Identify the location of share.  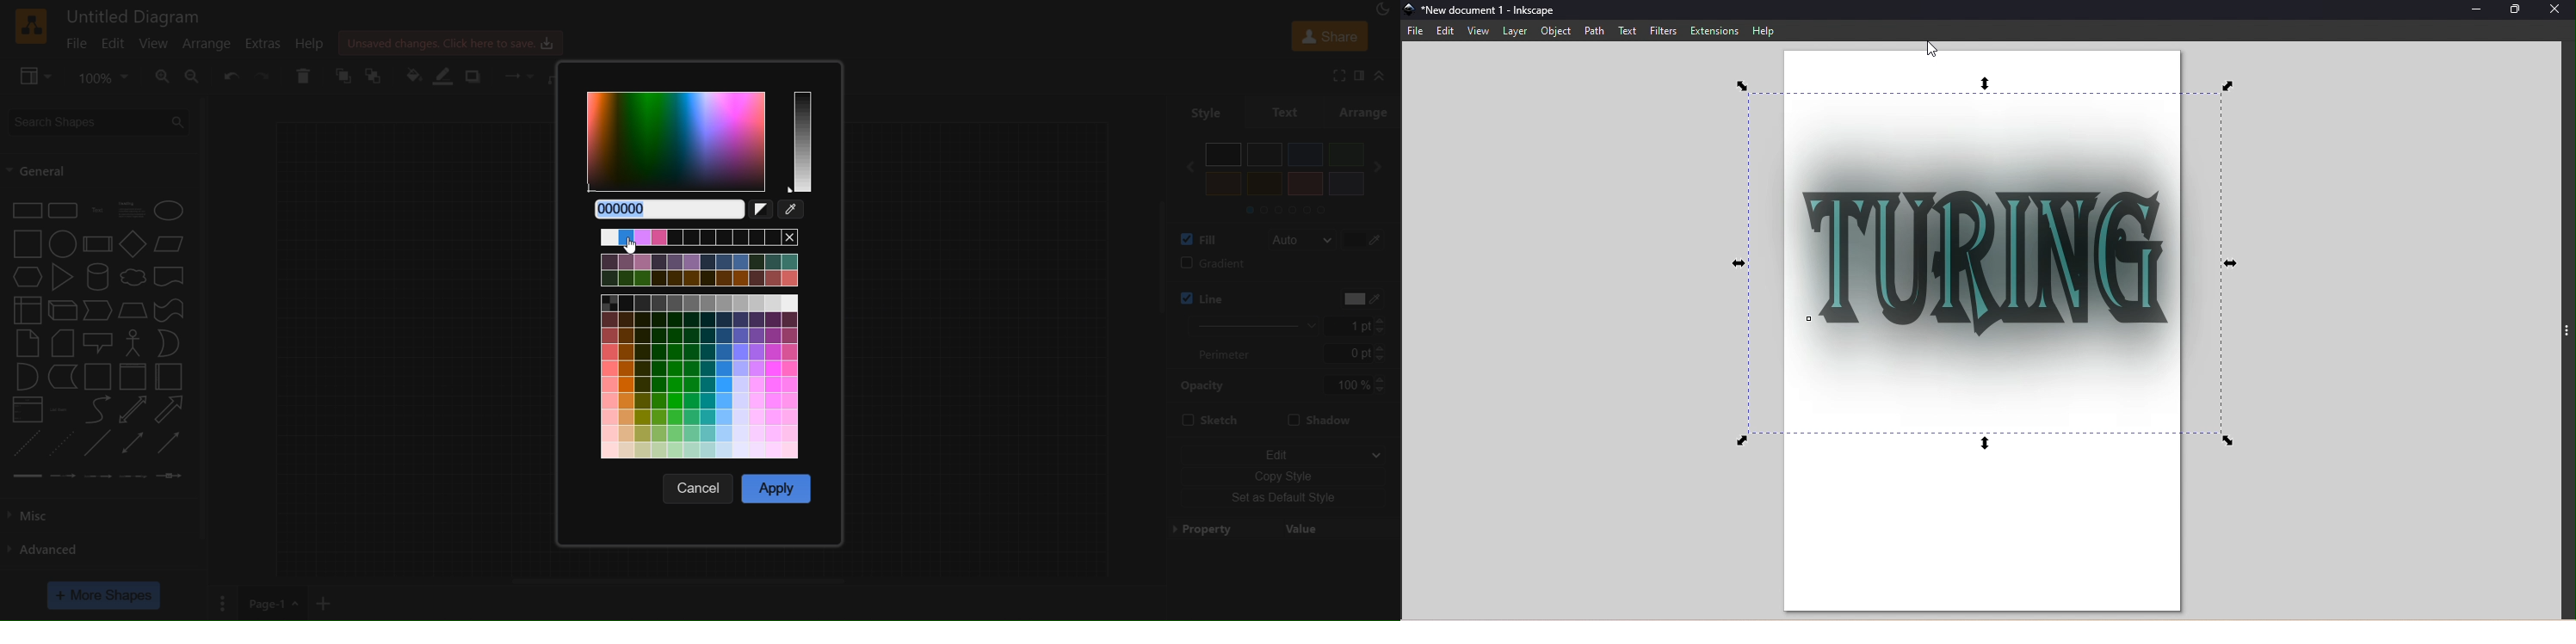
(1329, 35).